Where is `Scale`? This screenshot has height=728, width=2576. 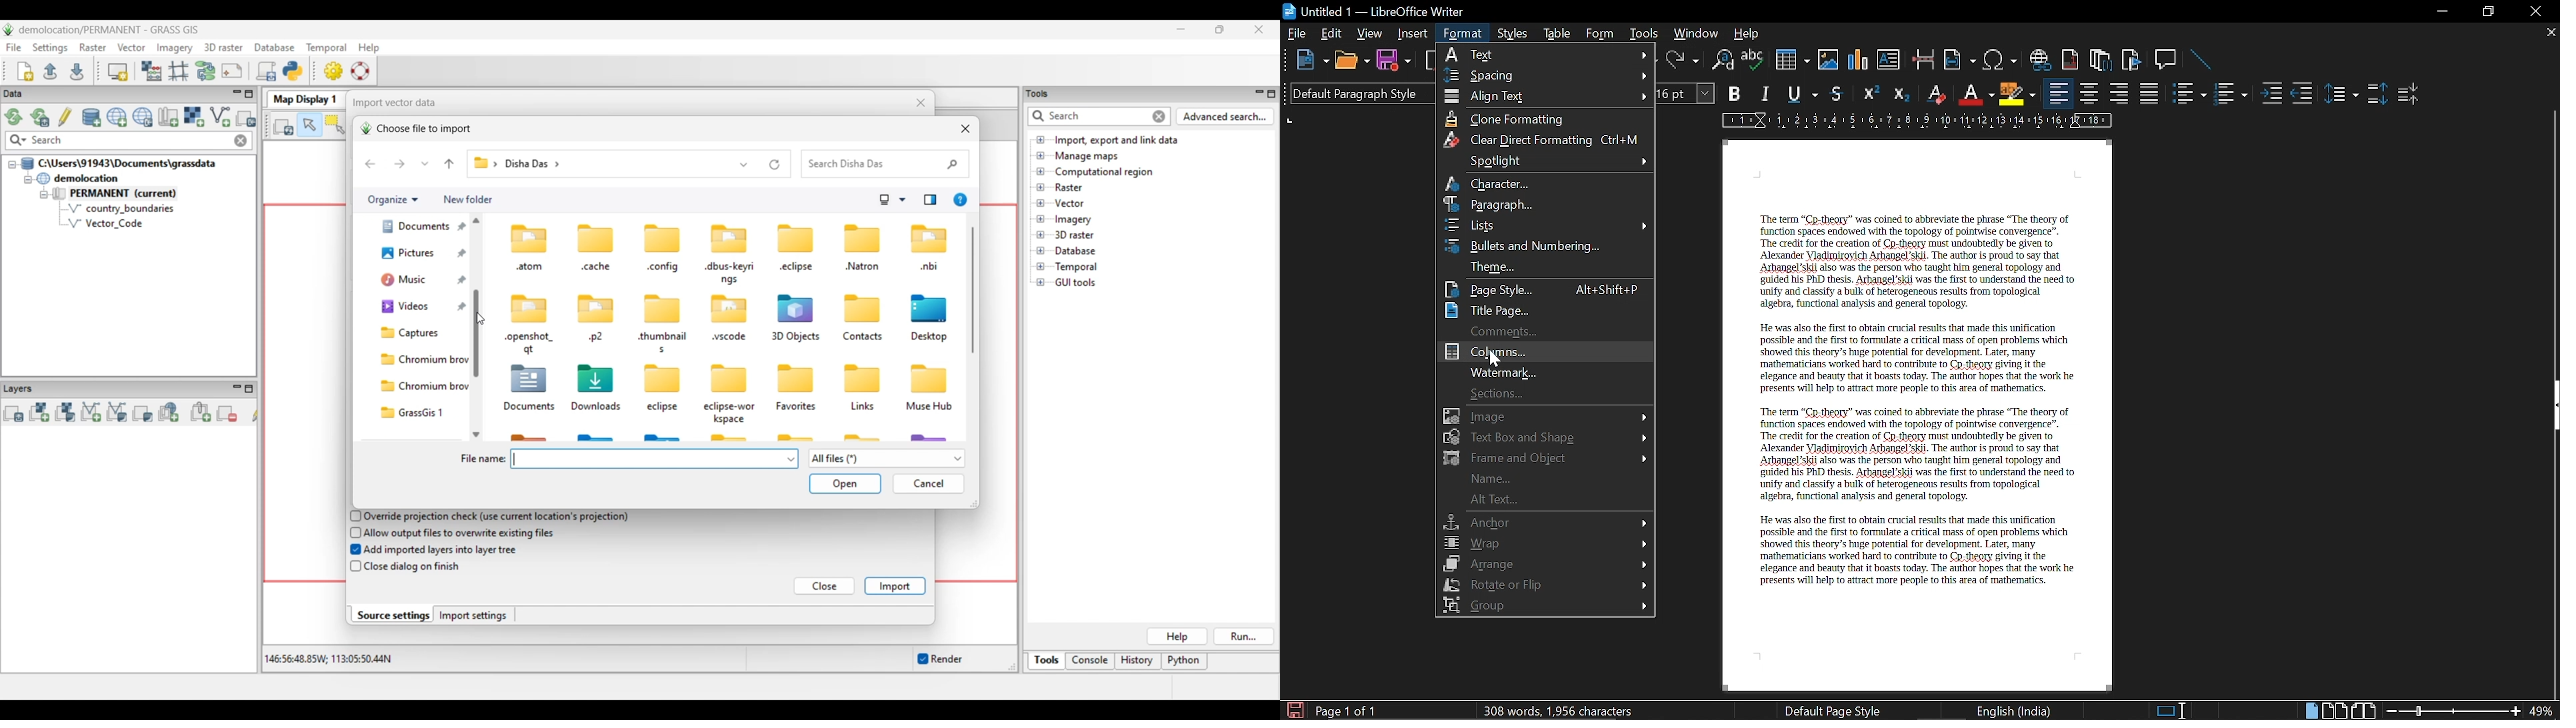 Scale is located at coordinates (1917, 121).